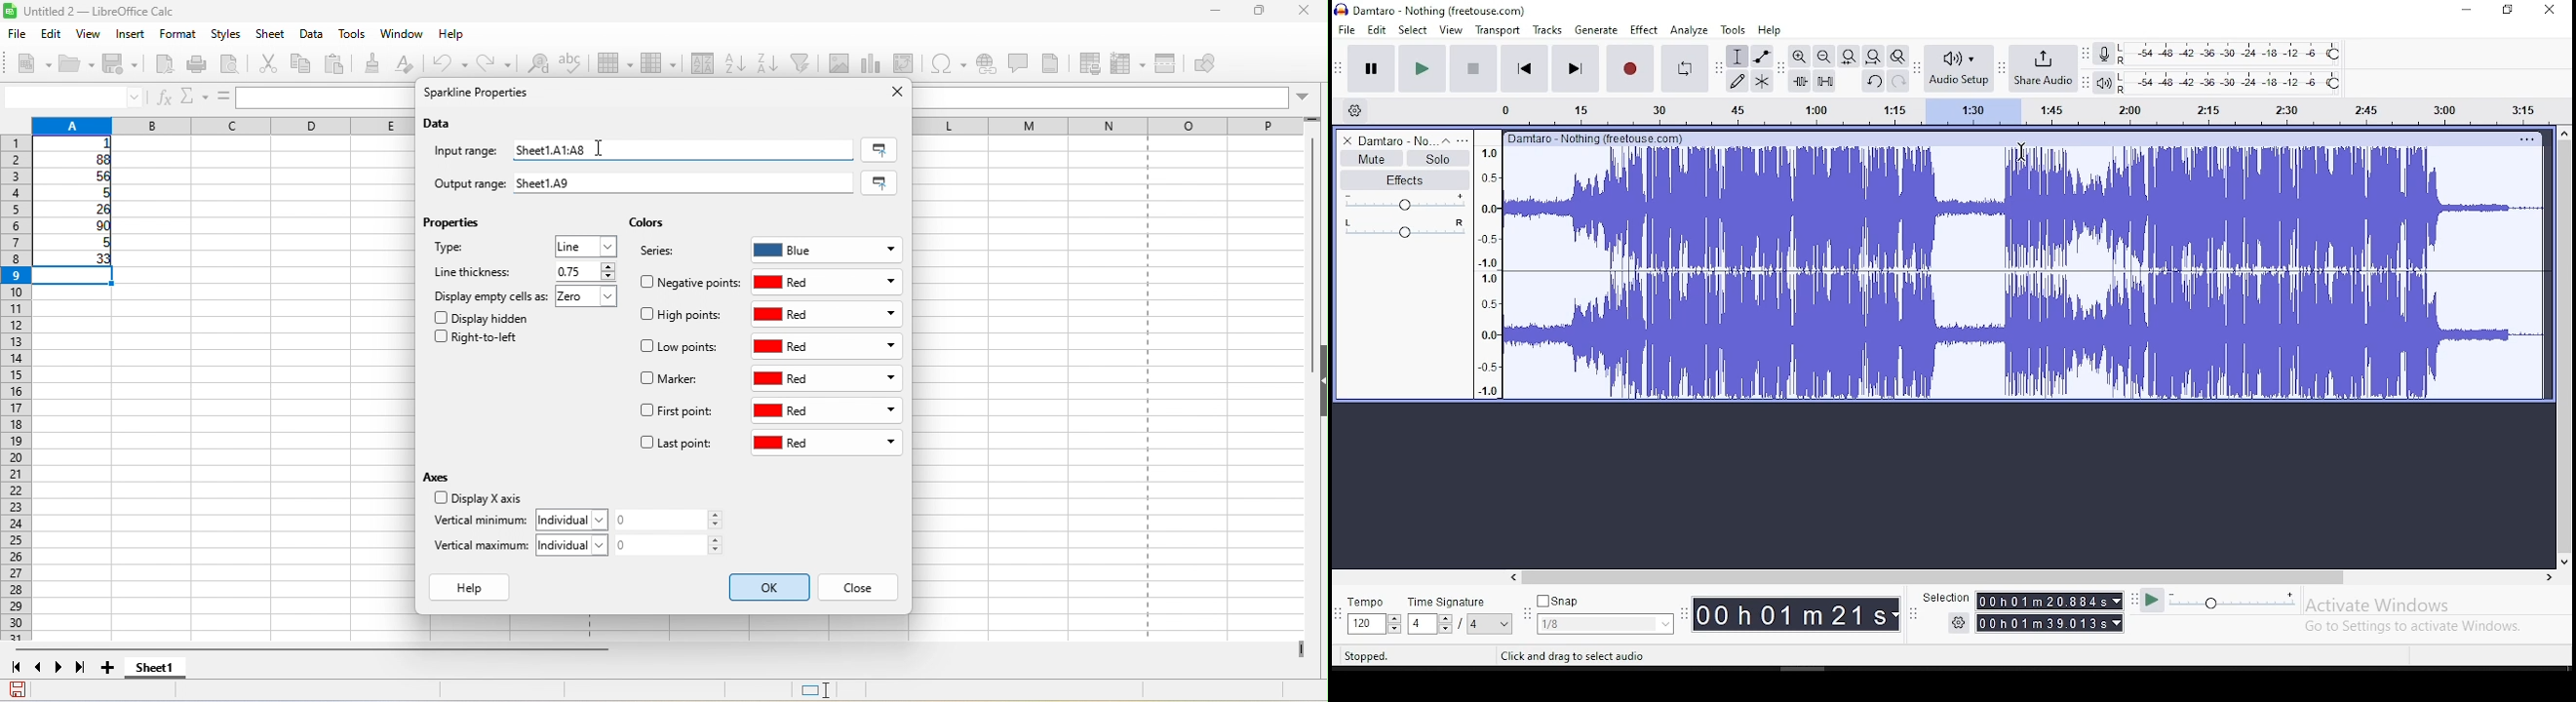 The image size is (2576, 728). I want to click on 1, so click(80, 144).